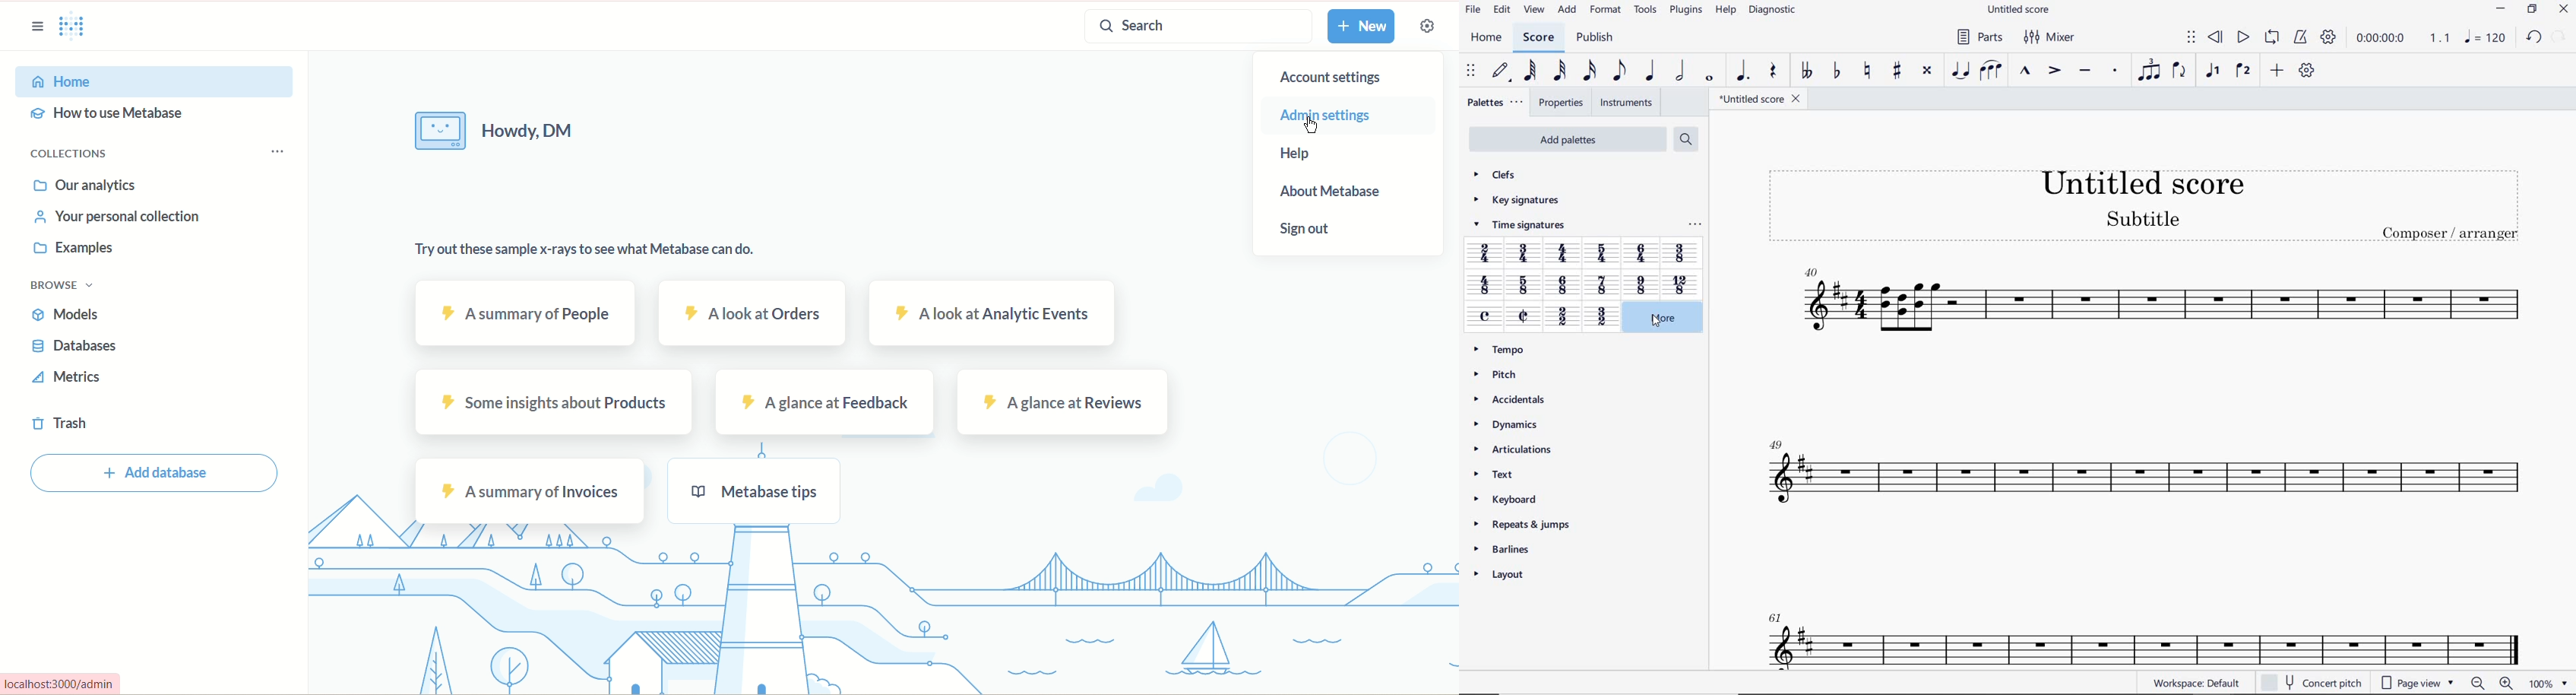 The width and height of the screenshot is (2576, 700). Describe the element at coordinates (1501, 71) in the screenshot. I see `DEFAULT (STEP TIME)` at that location.